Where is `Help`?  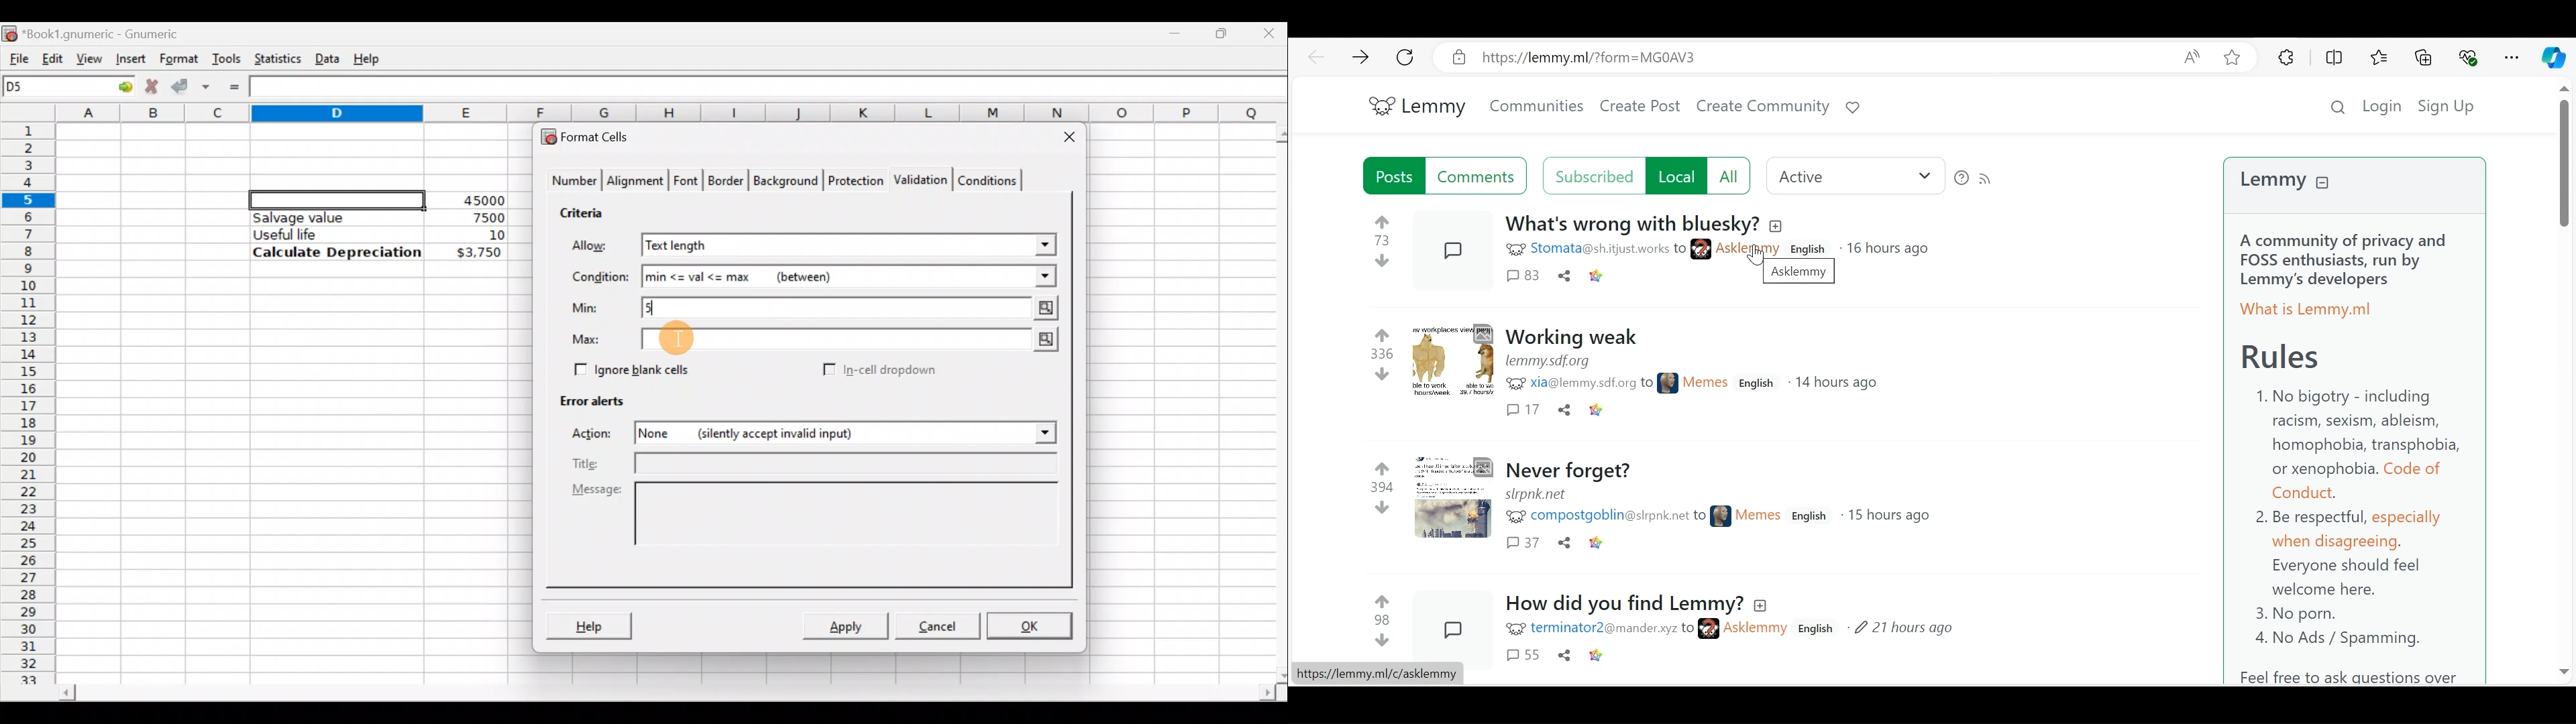
Help is located at coordinates (588, 627).